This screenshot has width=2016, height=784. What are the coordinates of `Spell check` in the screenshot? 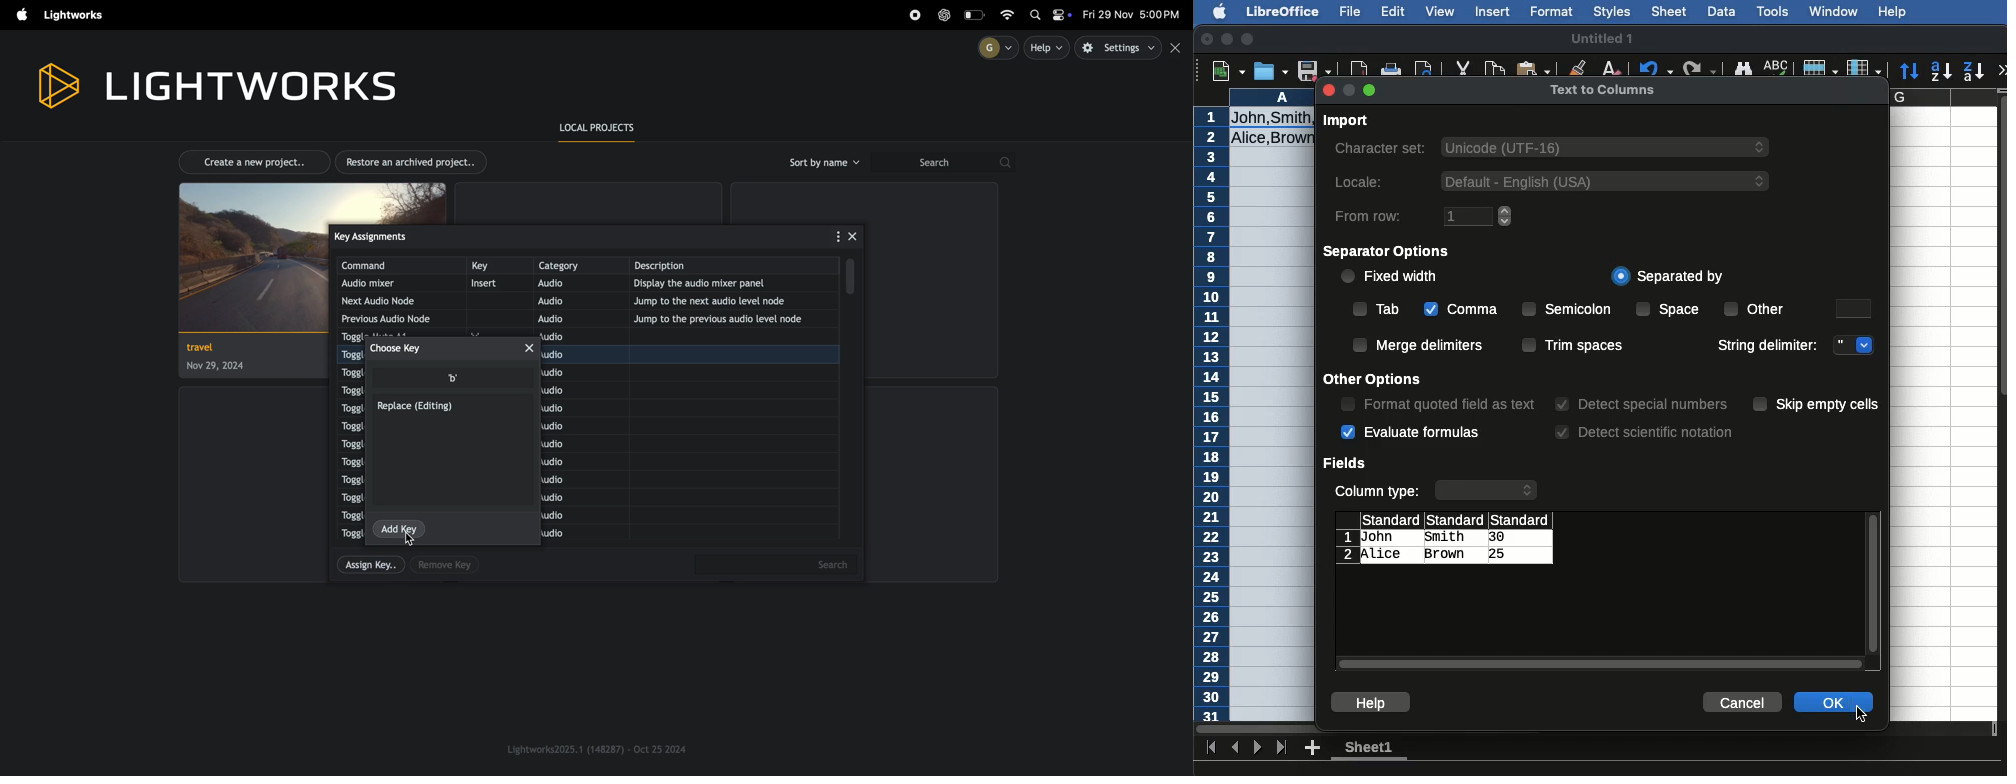 It's located at (1777, 69).